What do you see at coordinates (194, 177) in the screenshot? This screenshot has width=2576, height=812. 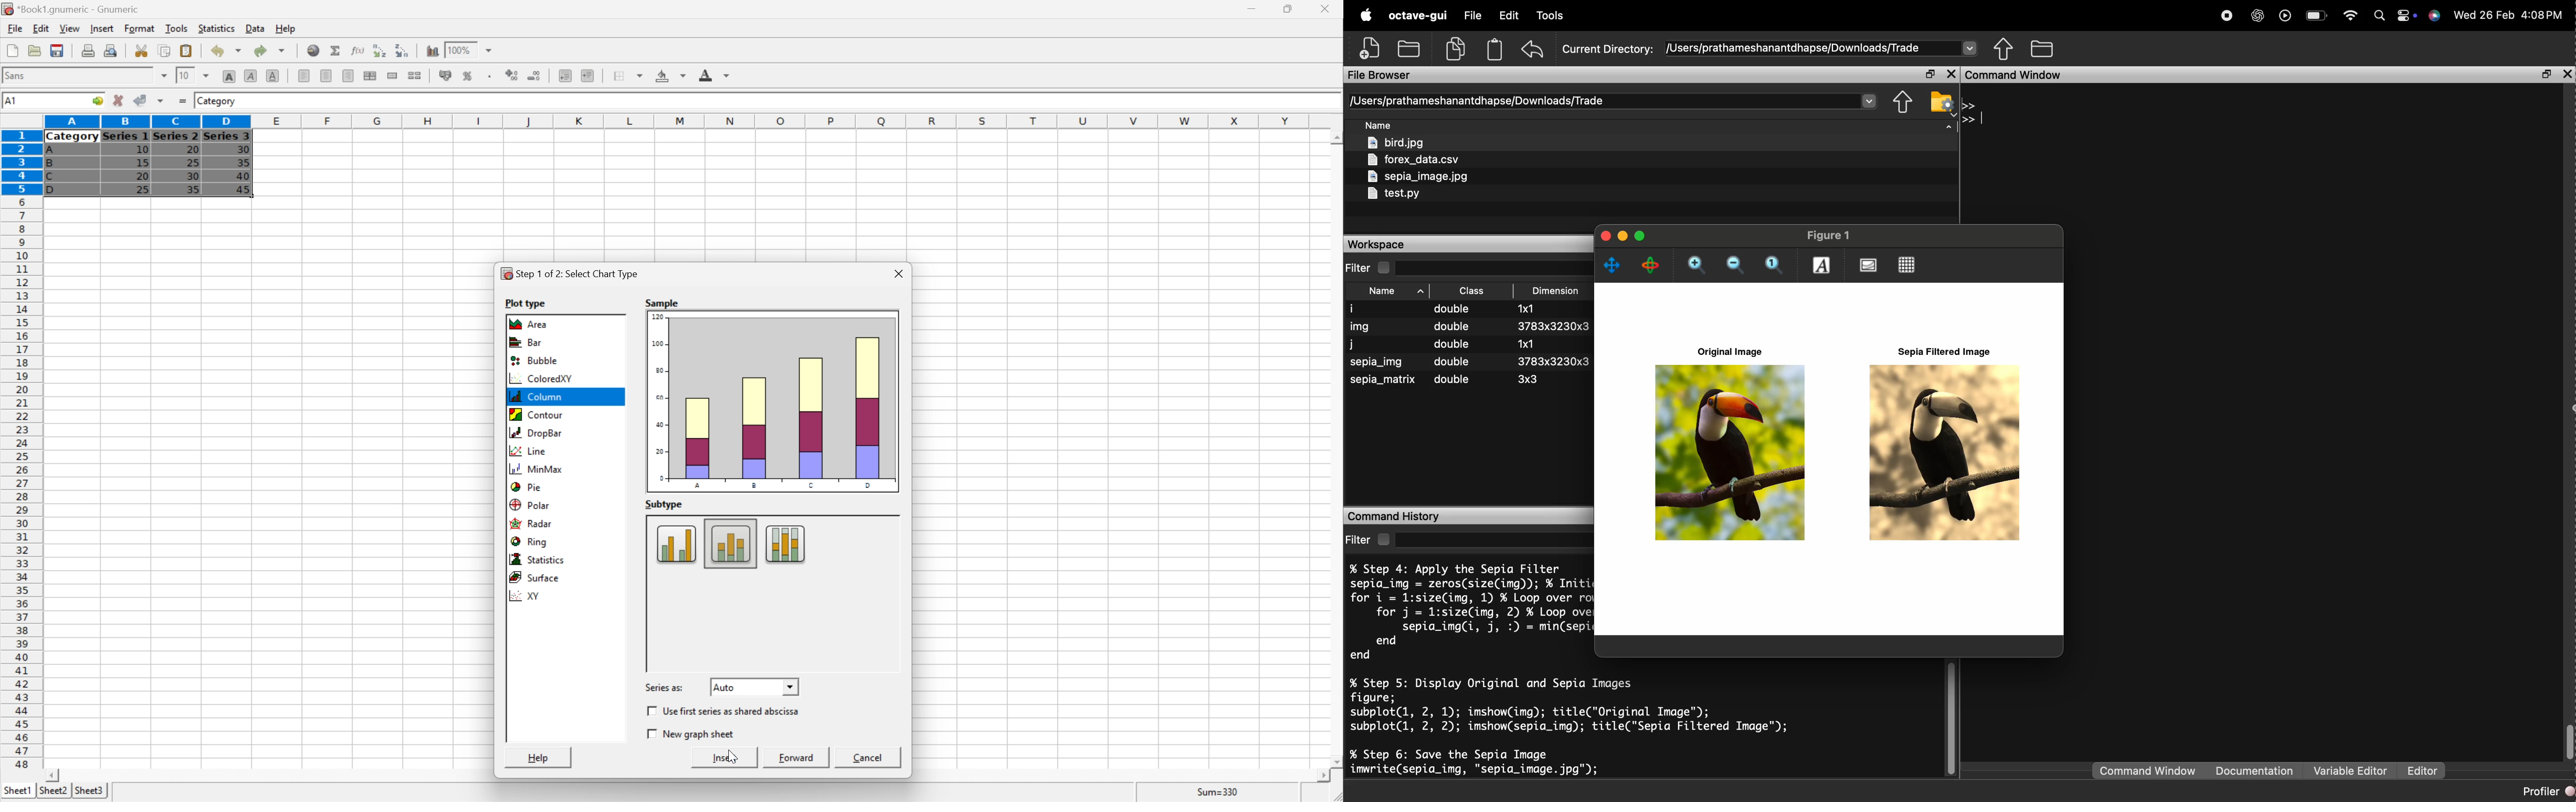 I see `30` at bounding box center [194, 177].